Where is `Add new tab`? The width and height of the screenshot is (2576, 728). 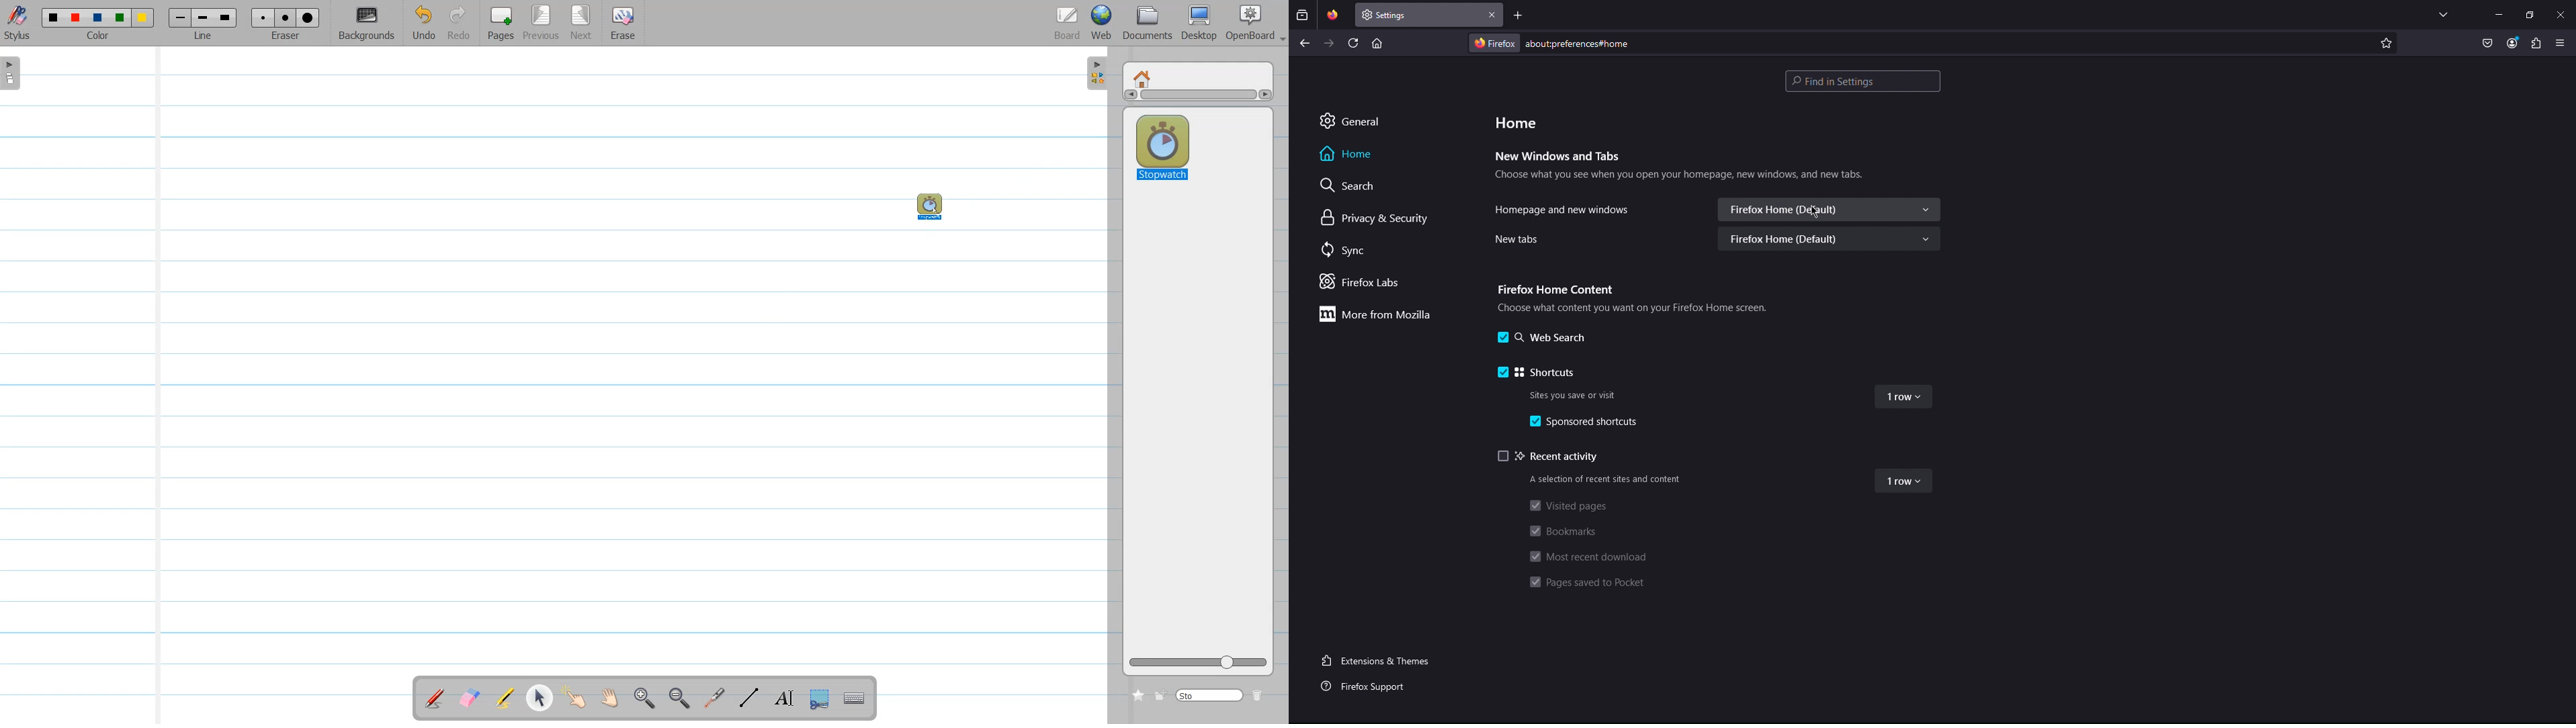 Add new tab is located at coordinates (1519, 15).